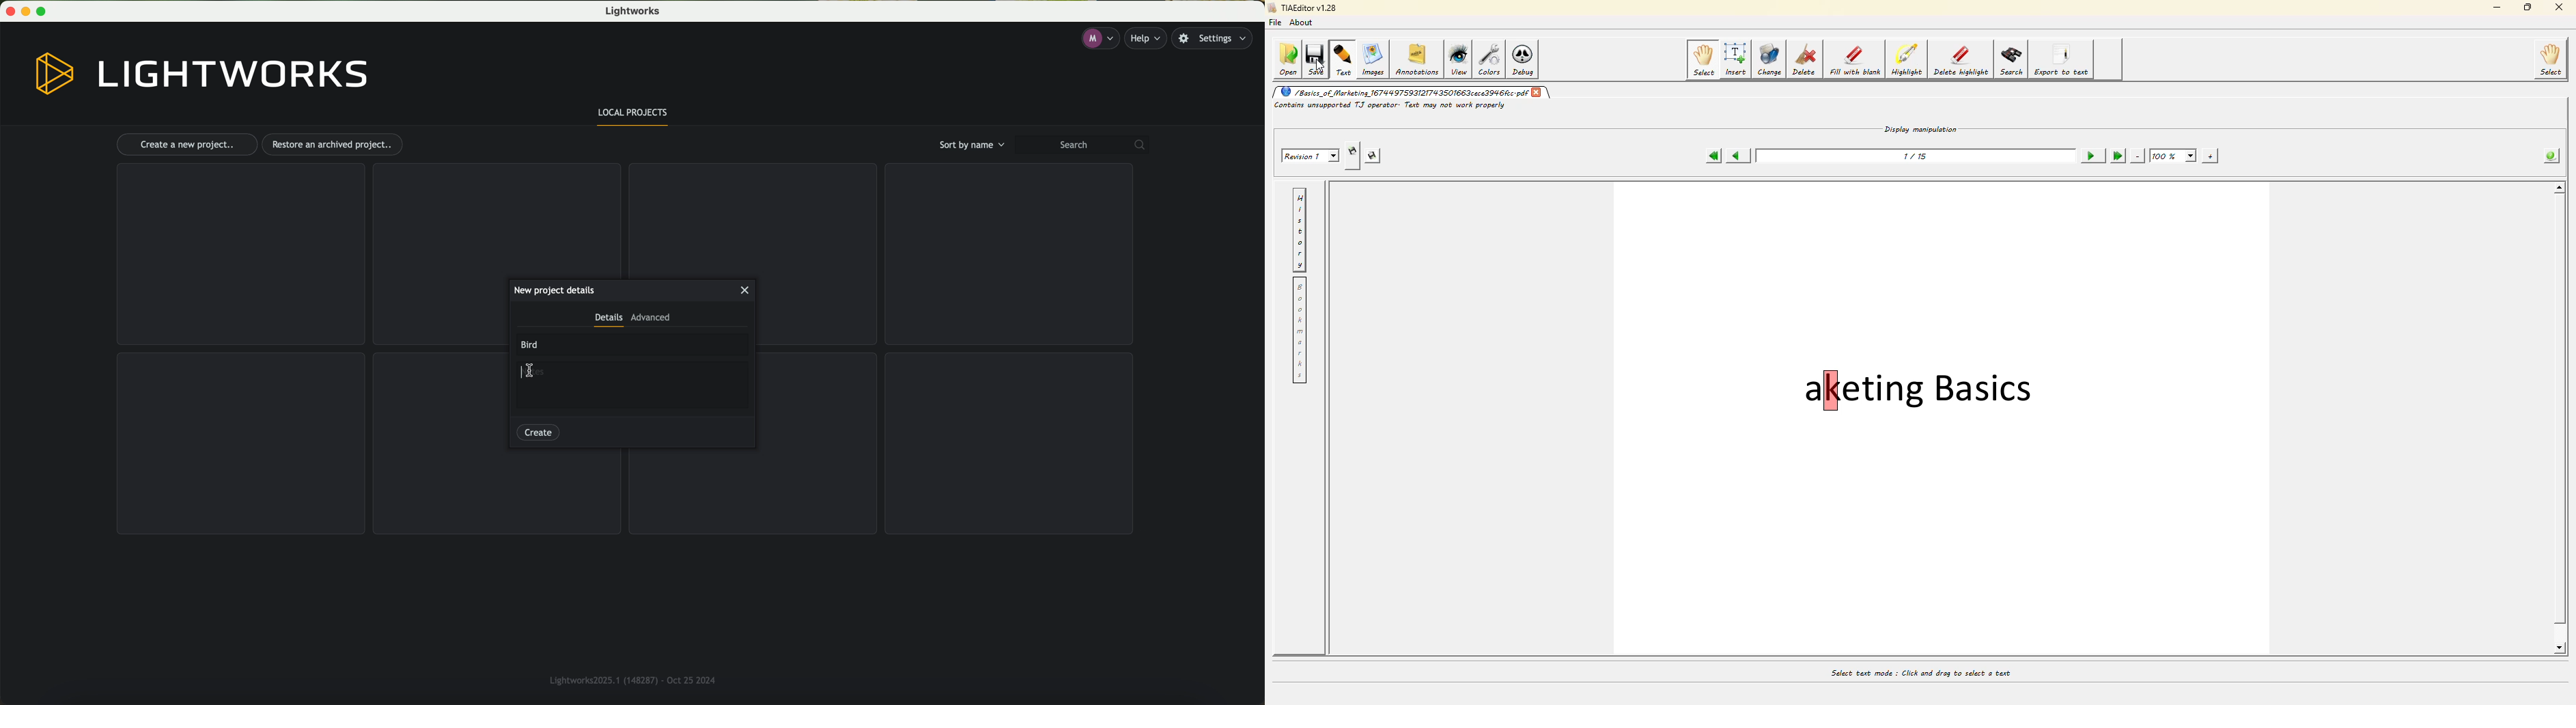 The width and height of the screenshot is (2576, 728). Describe the element at coordinates (651, 320) in the screenshot. I see `advanced` at that location.